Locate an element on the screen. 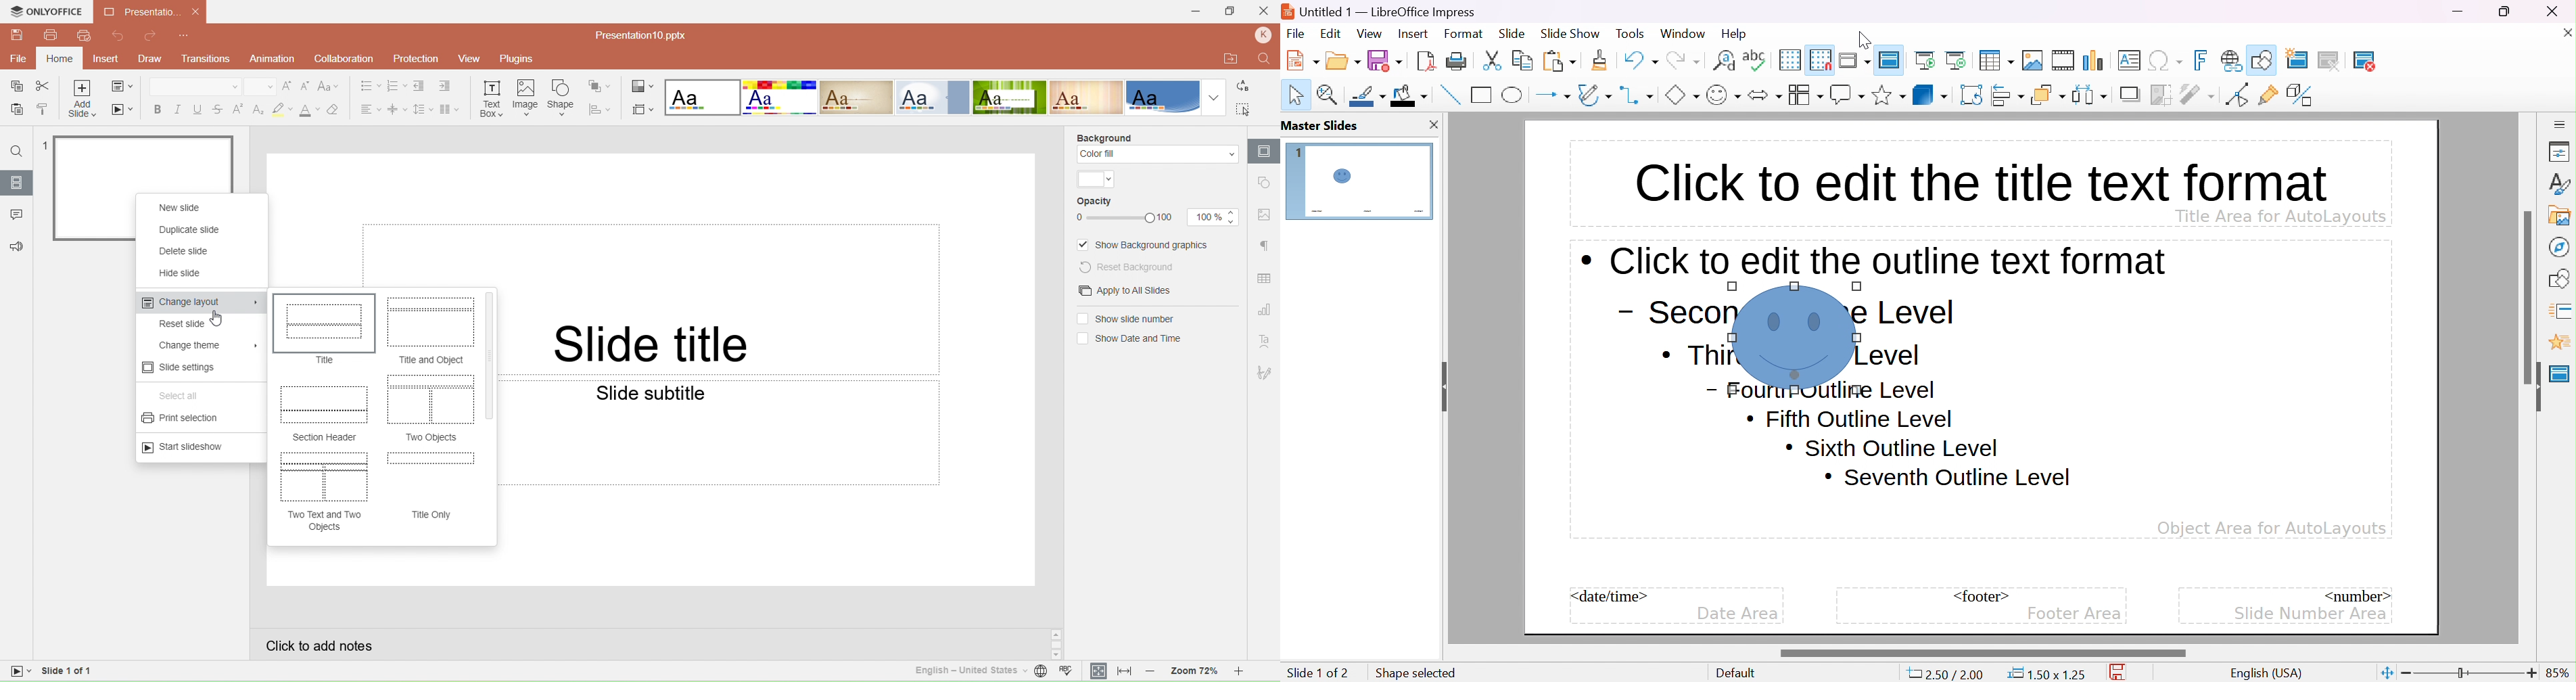 The width and height of the screenshot is (2576, 700). Rest background is located at coordinates (1137, 266).